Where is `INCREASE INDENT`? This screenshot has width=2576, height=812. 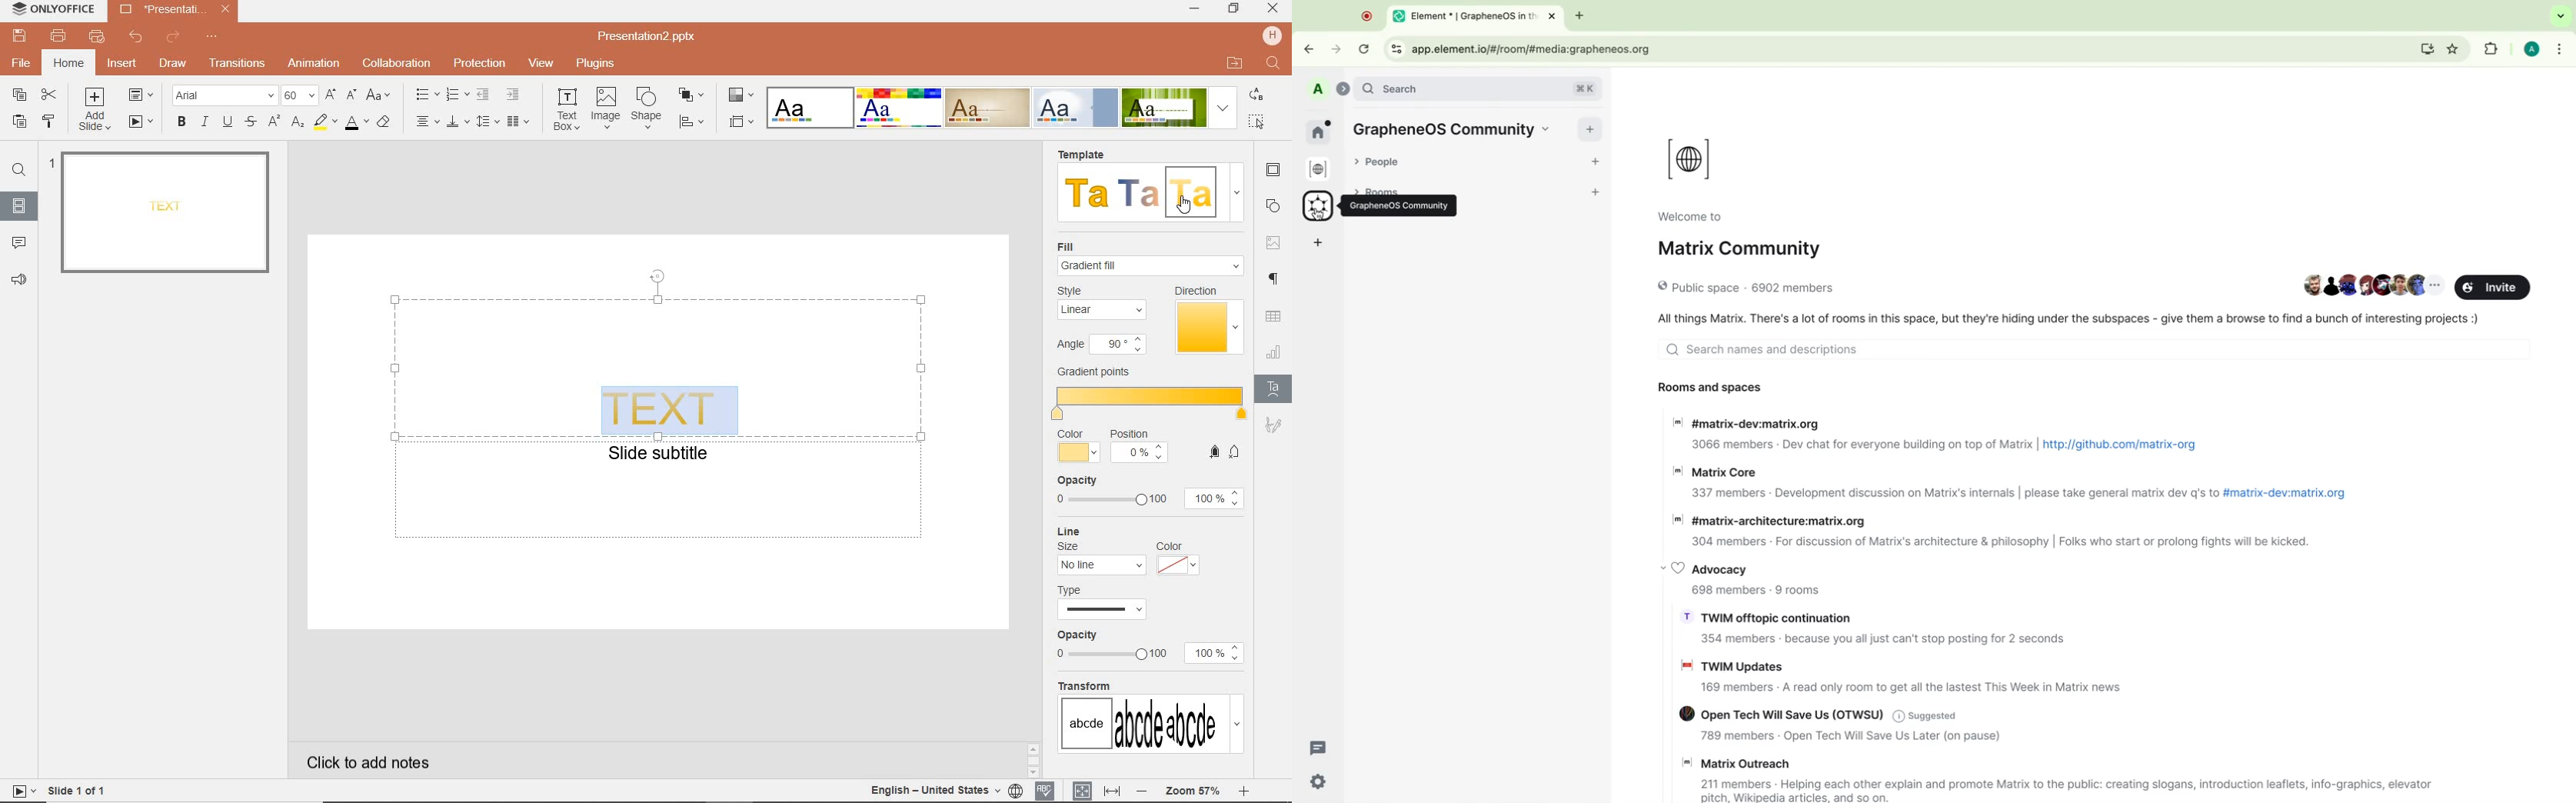 INCREASE INDENT is located at coordinates (514, 94).